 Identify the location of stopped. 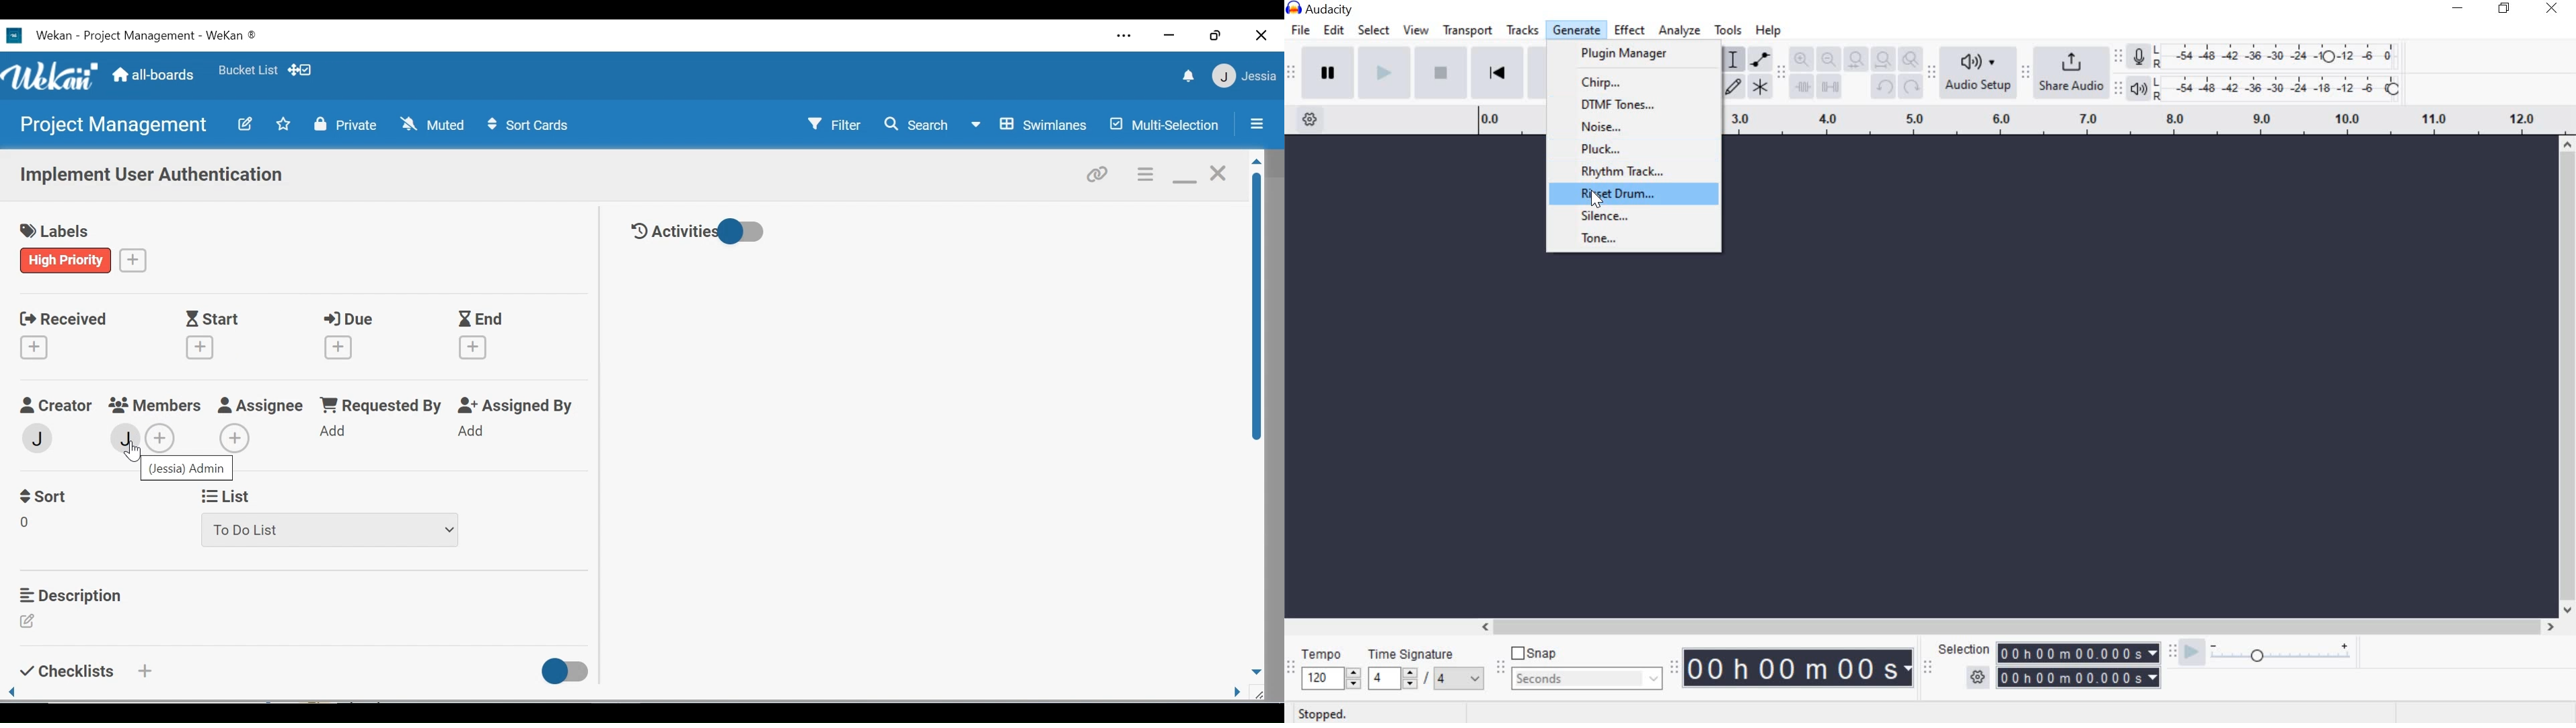
(1318, 715).